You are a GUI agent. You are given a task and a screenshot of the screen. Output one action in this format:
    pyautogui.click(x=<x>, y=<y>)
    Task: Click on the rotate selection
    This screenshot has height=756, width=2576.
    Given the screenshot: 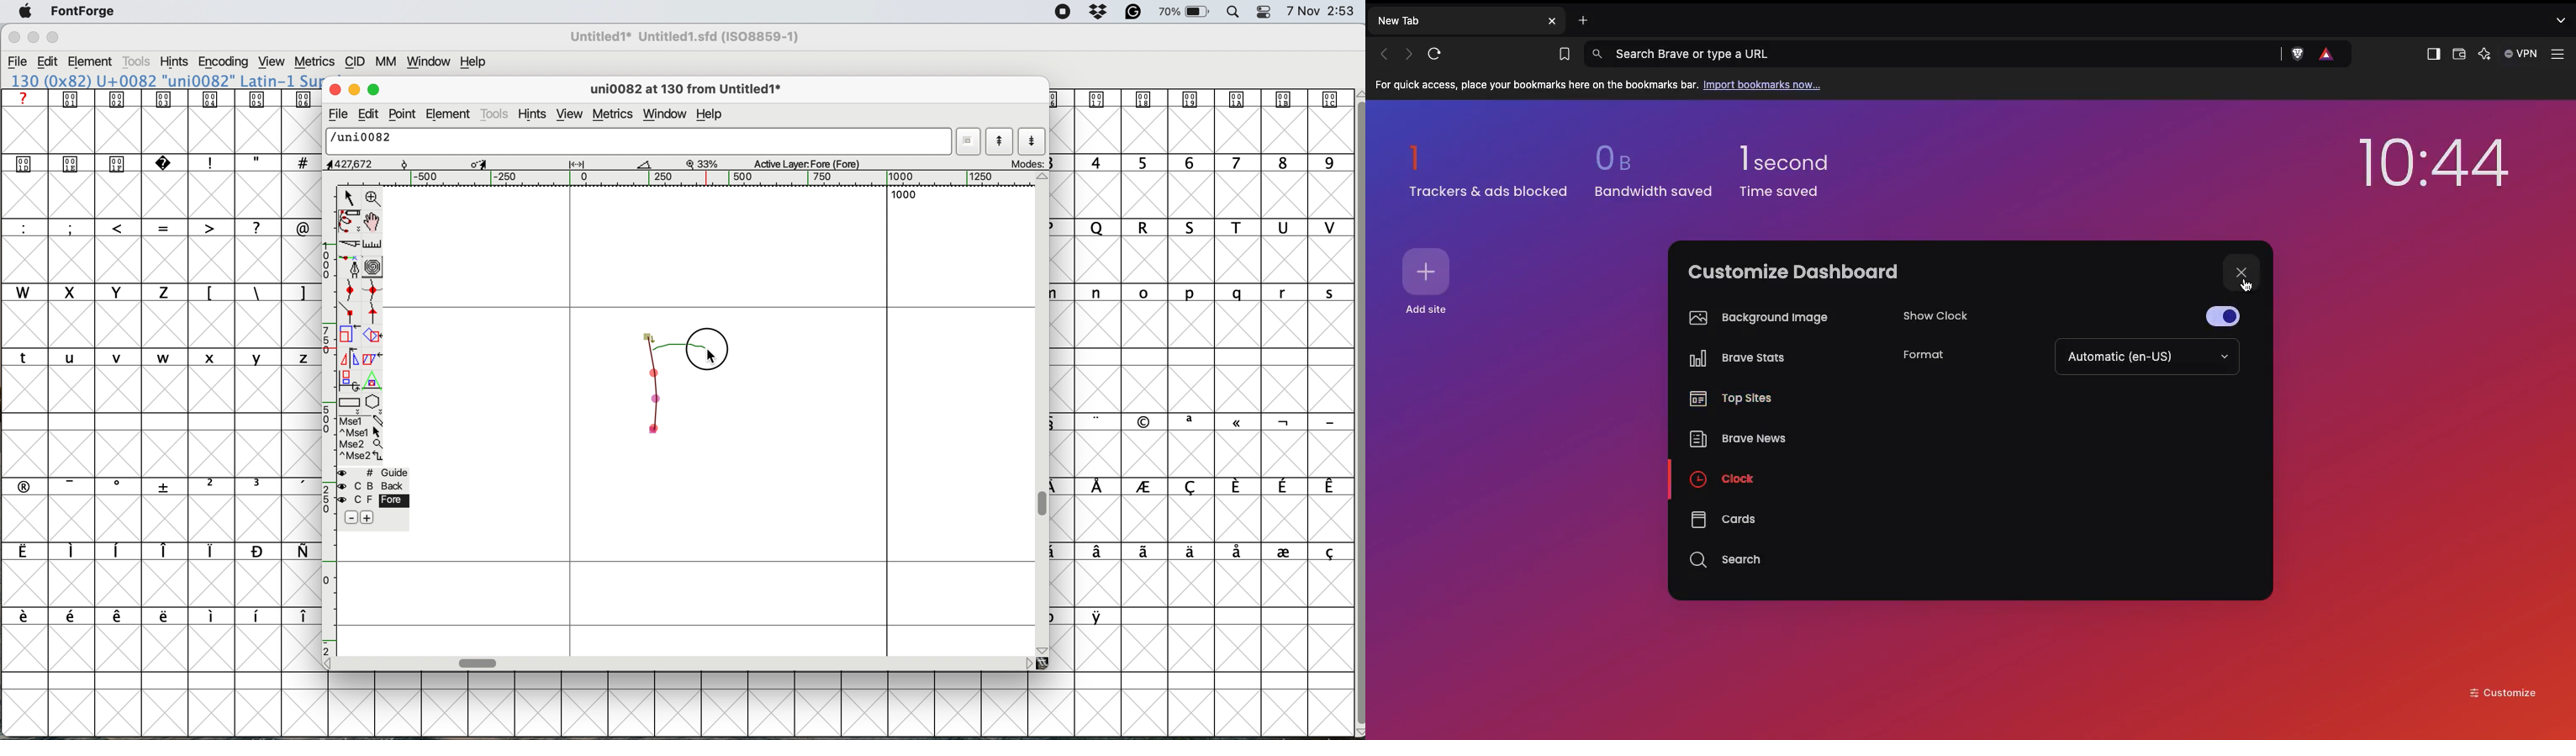 What is the action you would take?
    pyautogui.click(x=374, y=336)
    